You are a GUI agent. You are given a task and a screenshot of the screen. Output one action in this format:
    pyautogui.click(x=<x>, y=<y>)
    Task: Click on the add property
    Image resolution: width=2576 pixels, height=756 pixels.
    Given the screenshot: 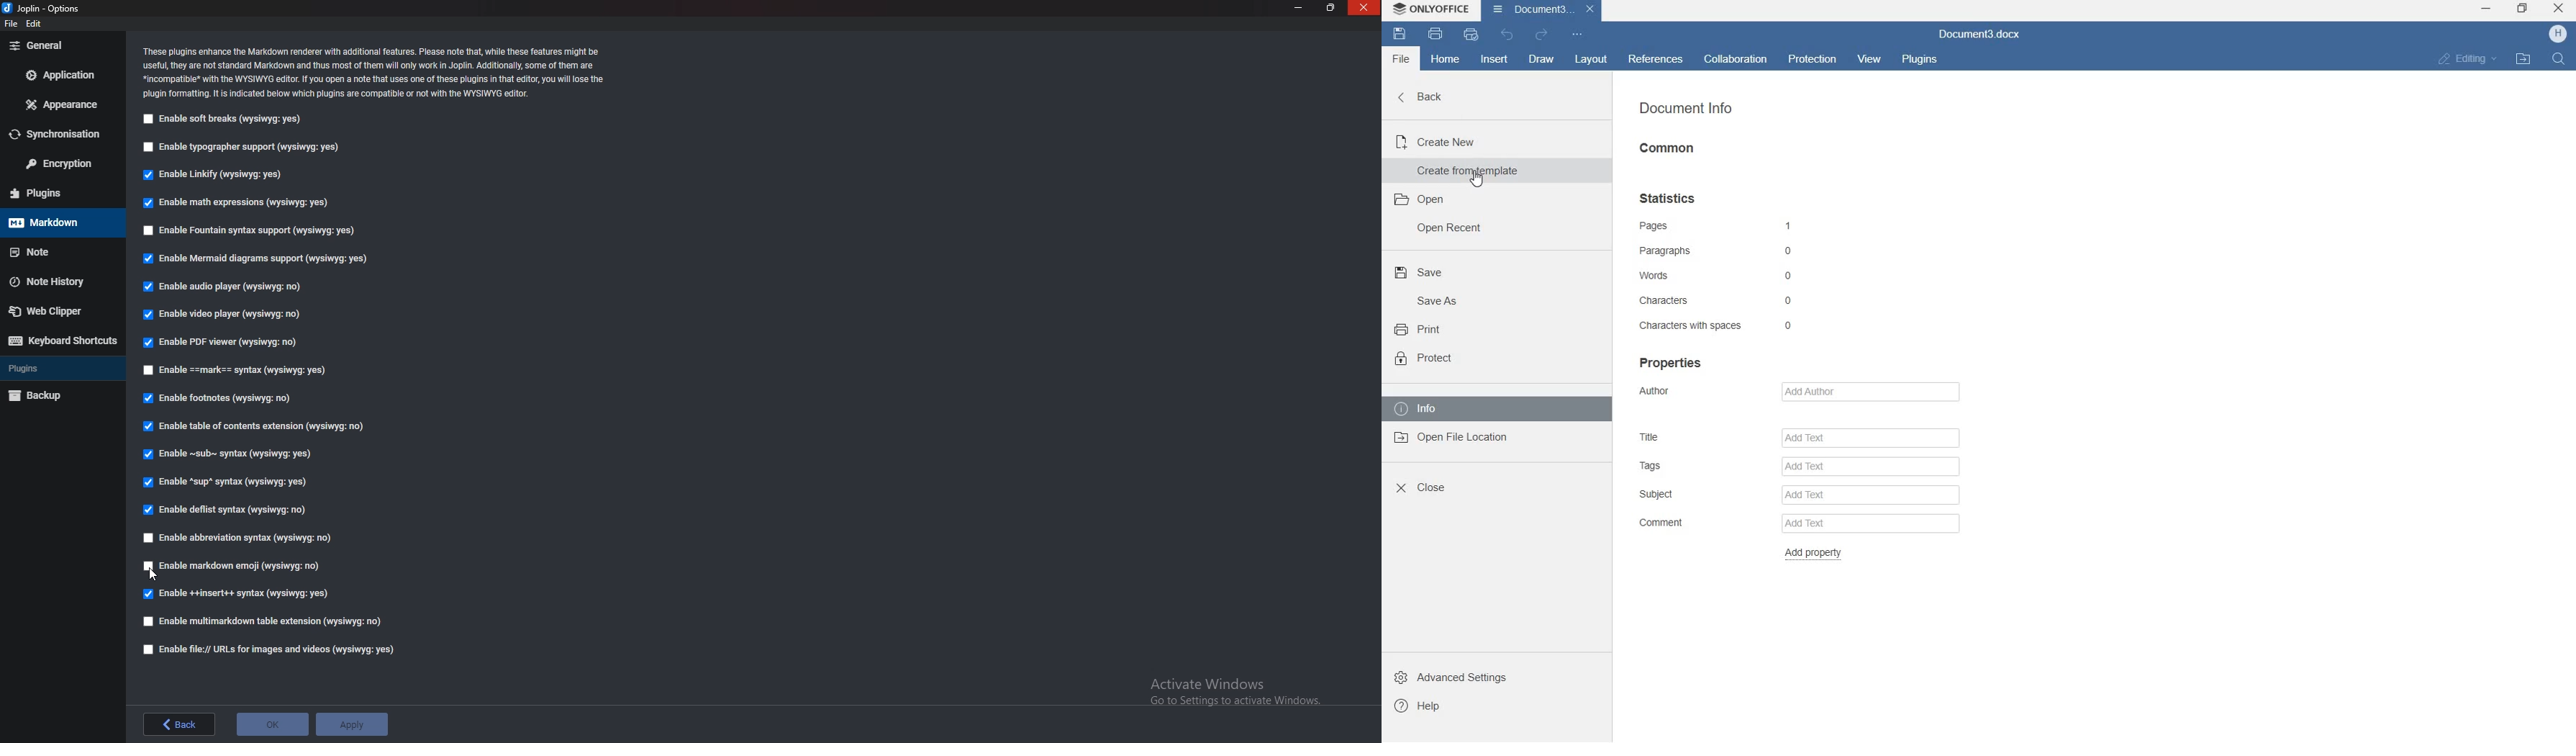 What is the action you would take?
    pyautogui.click(x=1838, y=555)
    